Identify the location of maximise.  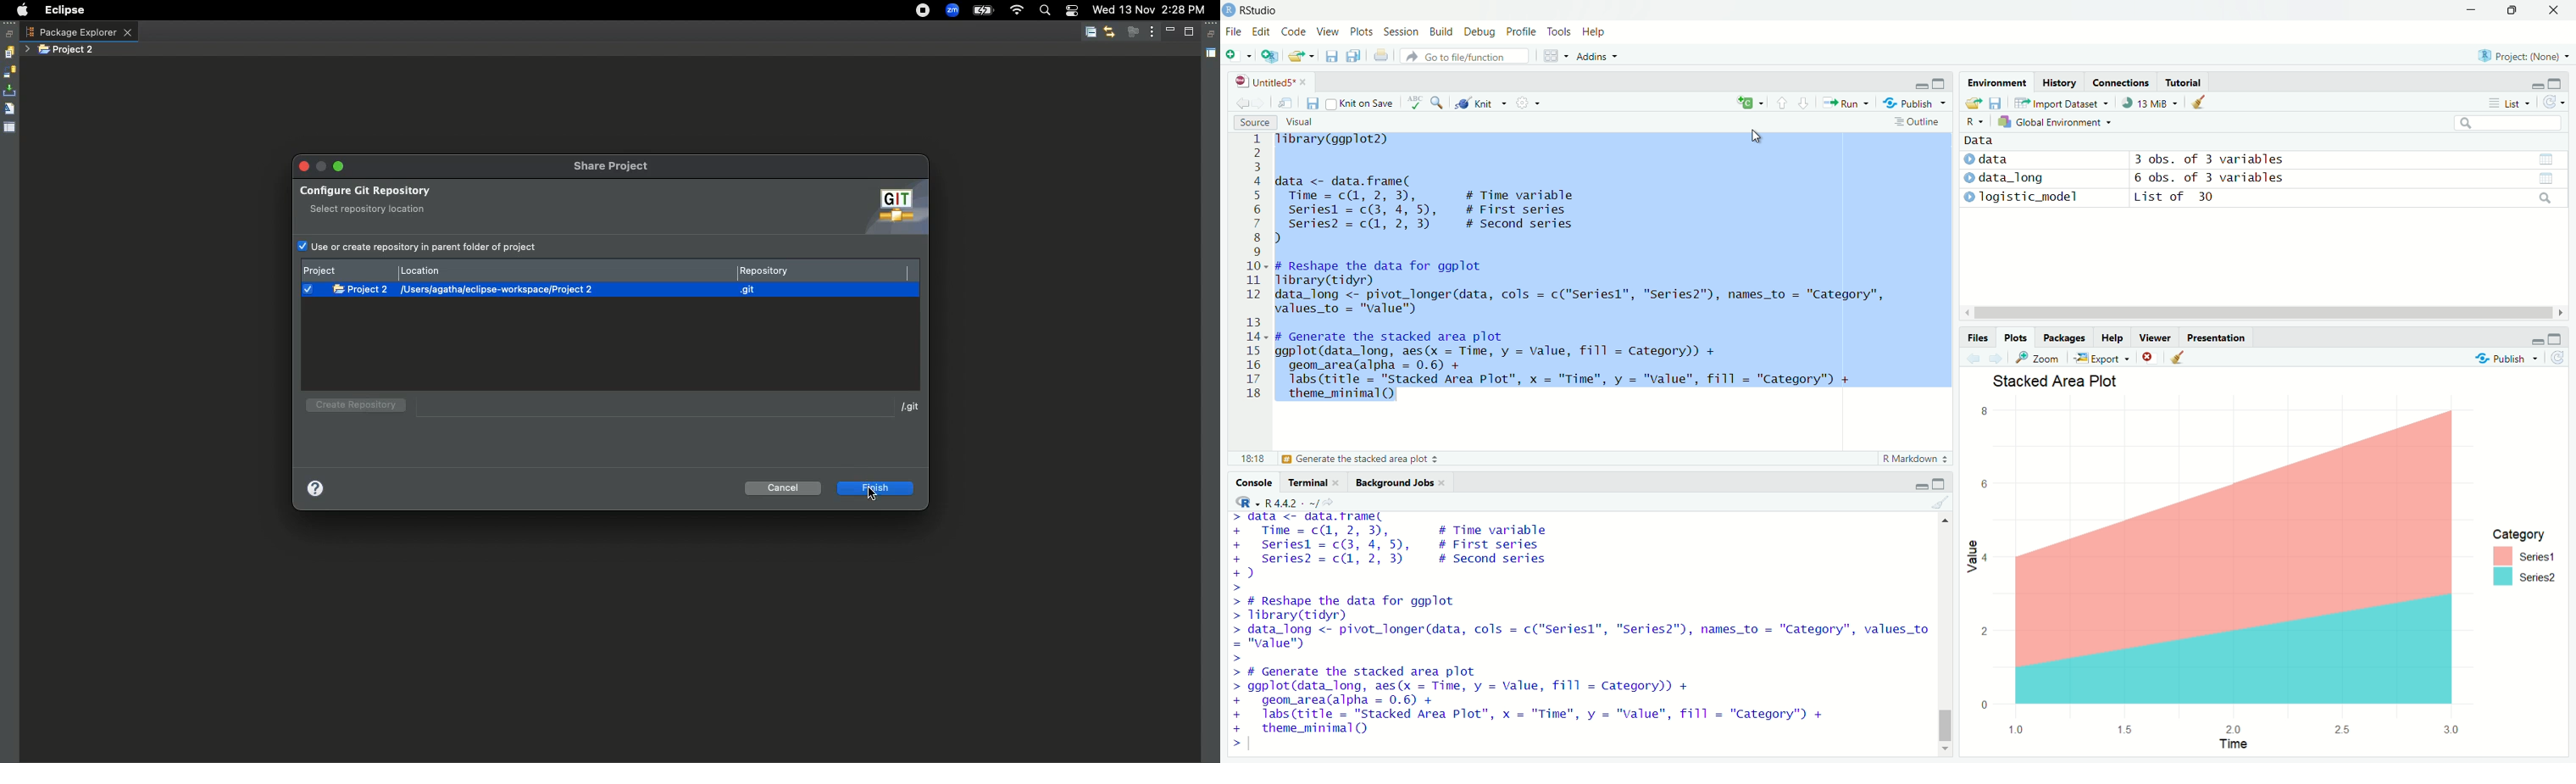
(1943, 484).